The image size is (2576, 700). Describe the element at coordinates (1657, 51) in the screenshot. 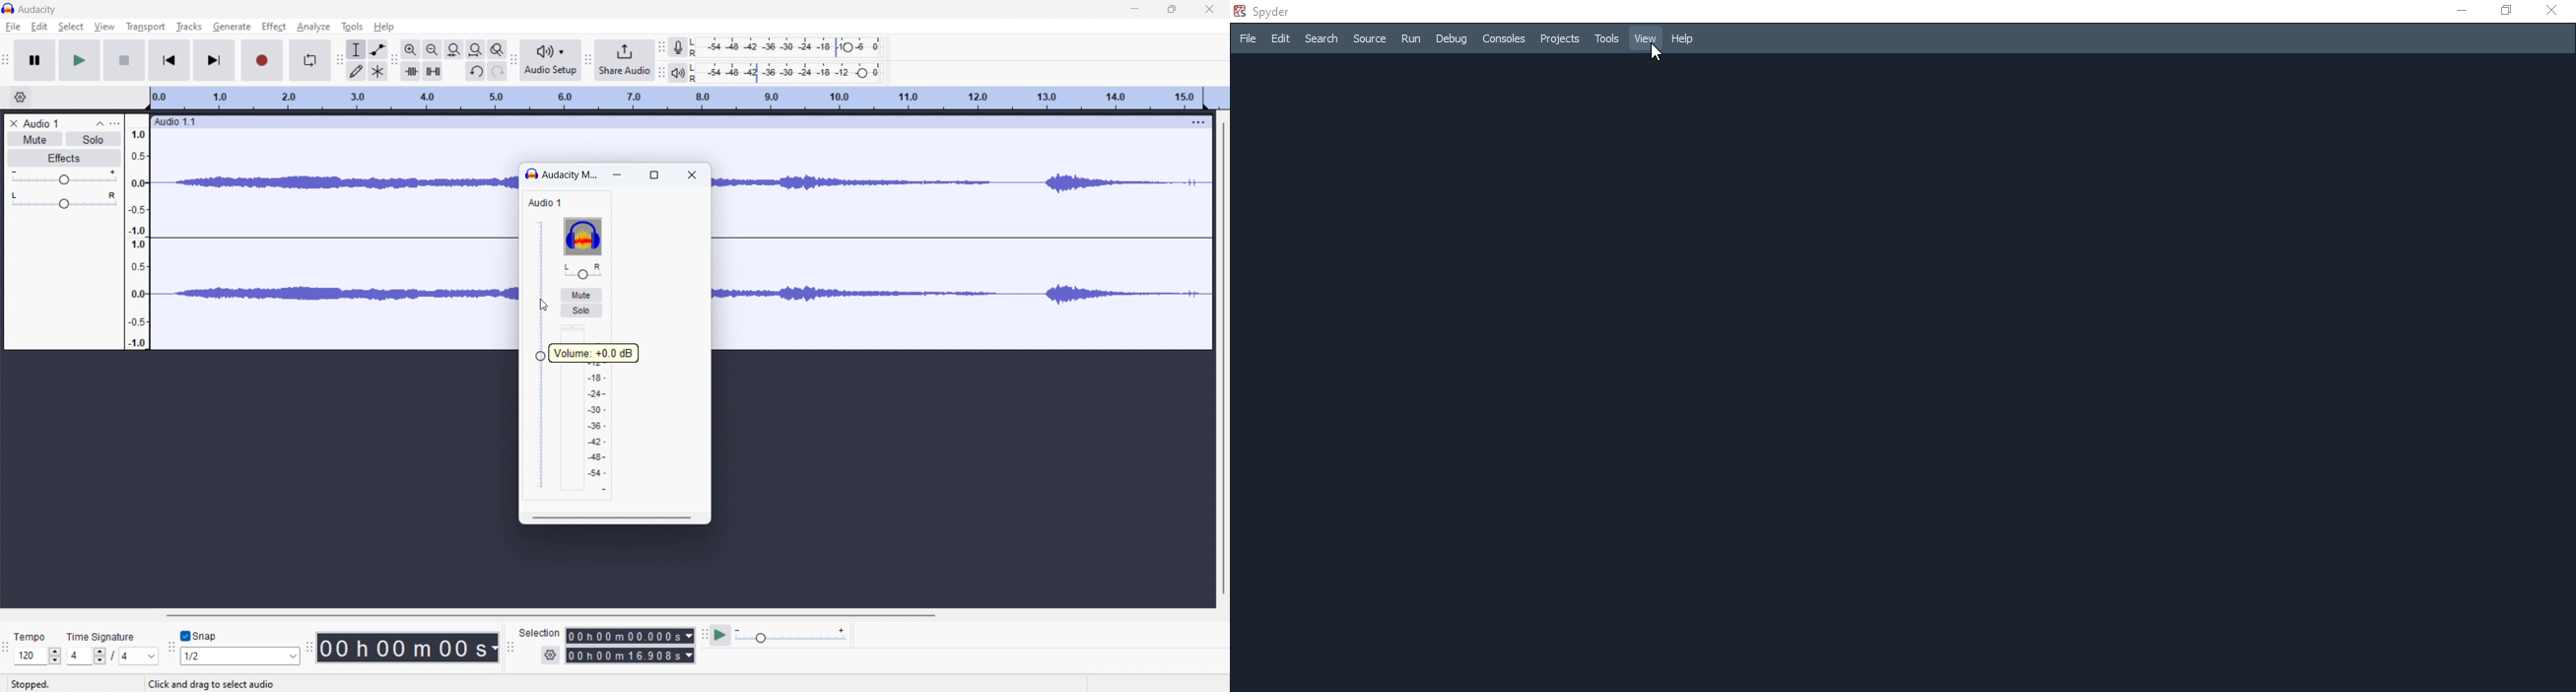

I see `Cursor` at that location.